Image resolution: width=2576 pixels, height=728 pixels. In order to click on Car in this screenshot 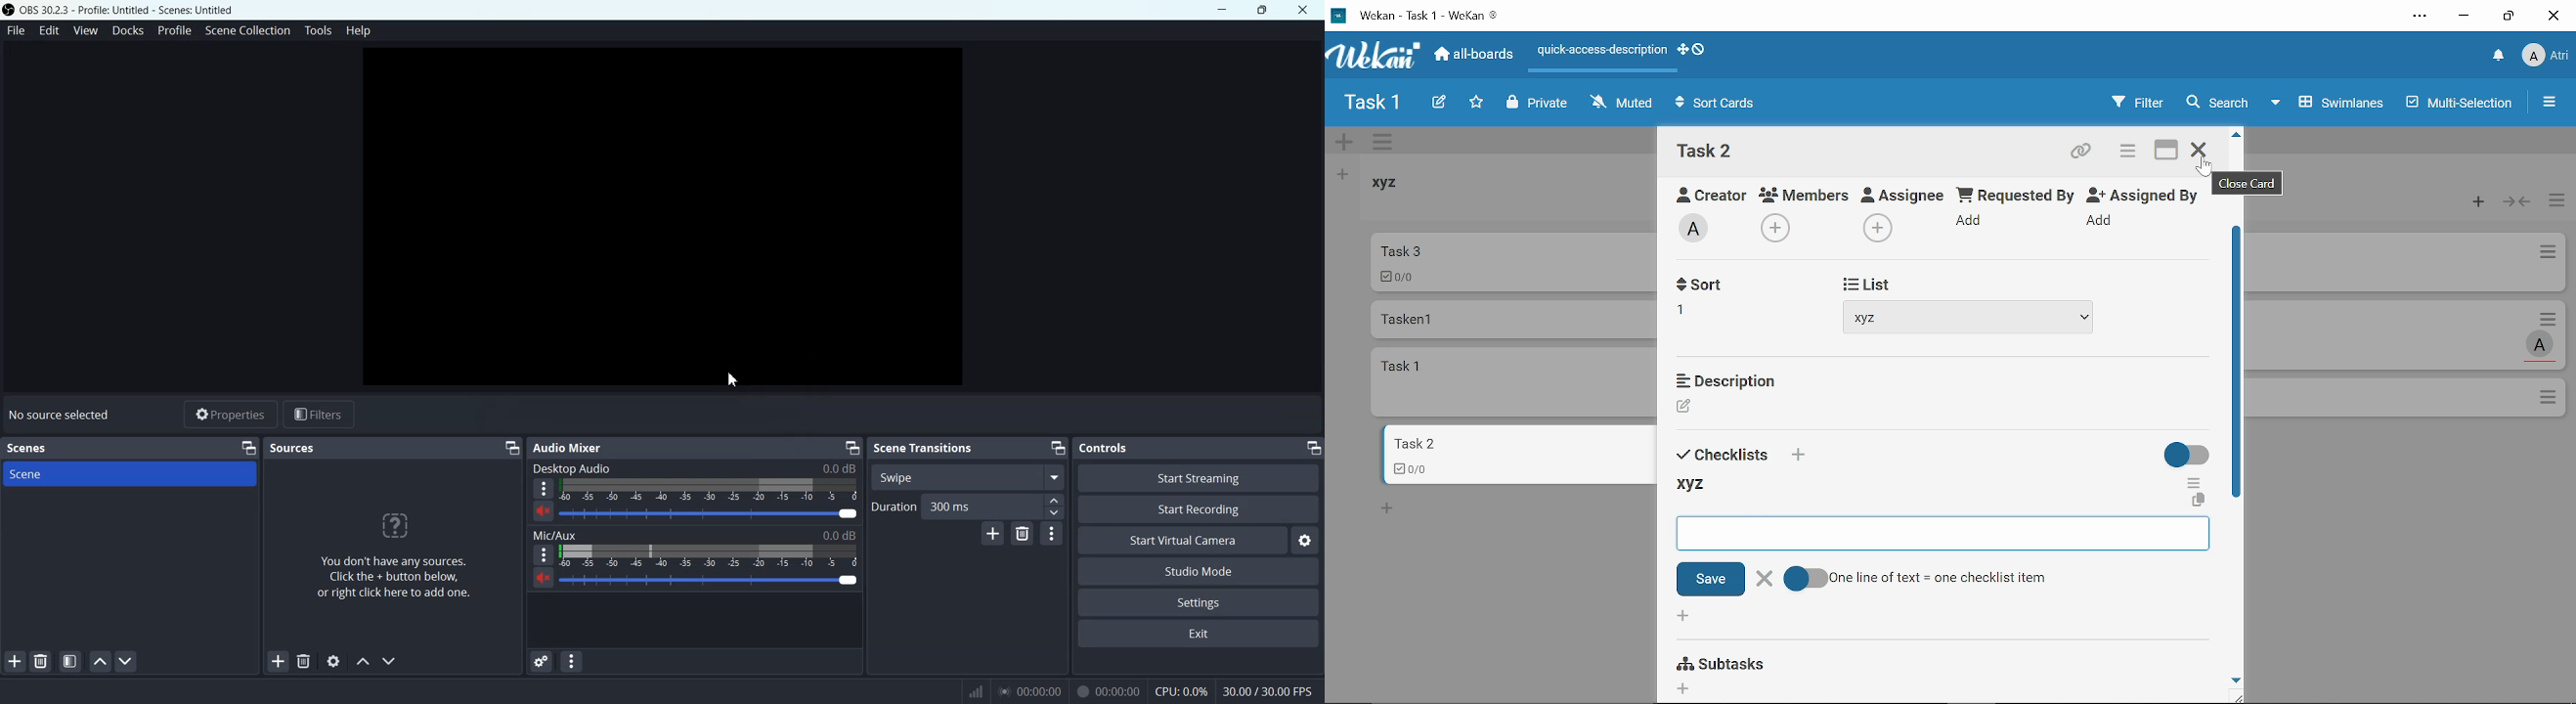, I will do `click(1512, 261)`.